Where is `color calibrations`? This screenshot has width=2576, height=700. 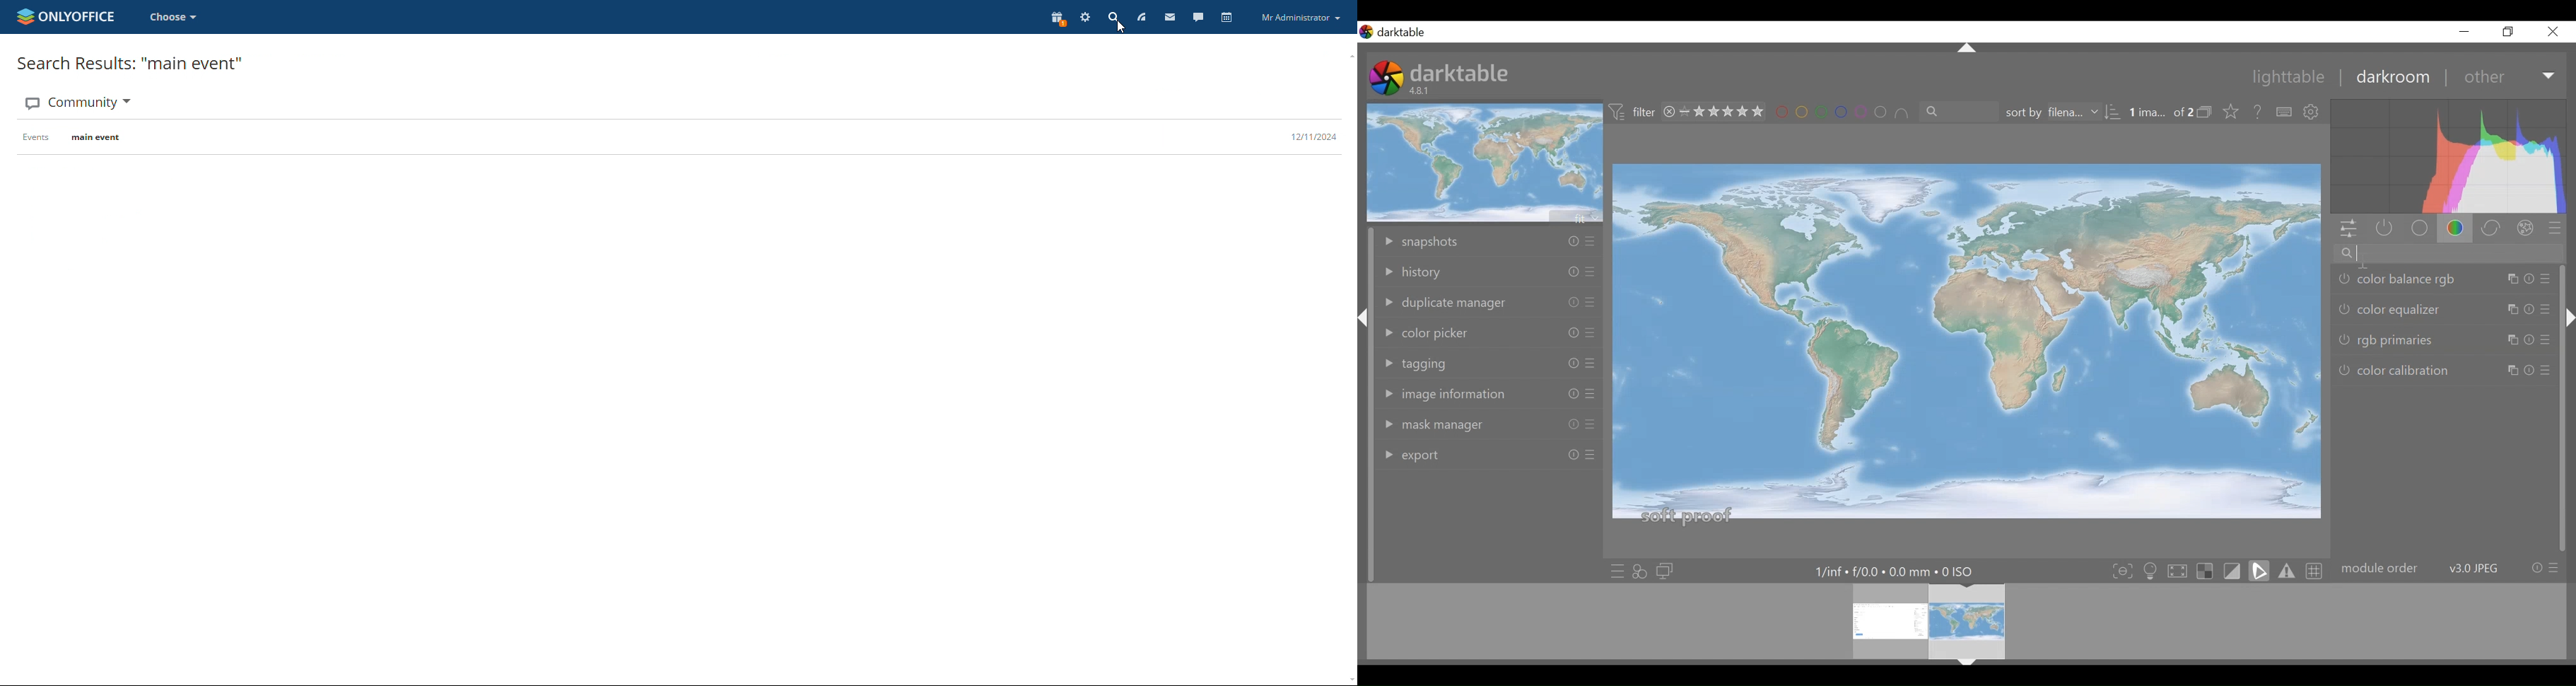 color calibrations is located at coordinates (2400, 369).